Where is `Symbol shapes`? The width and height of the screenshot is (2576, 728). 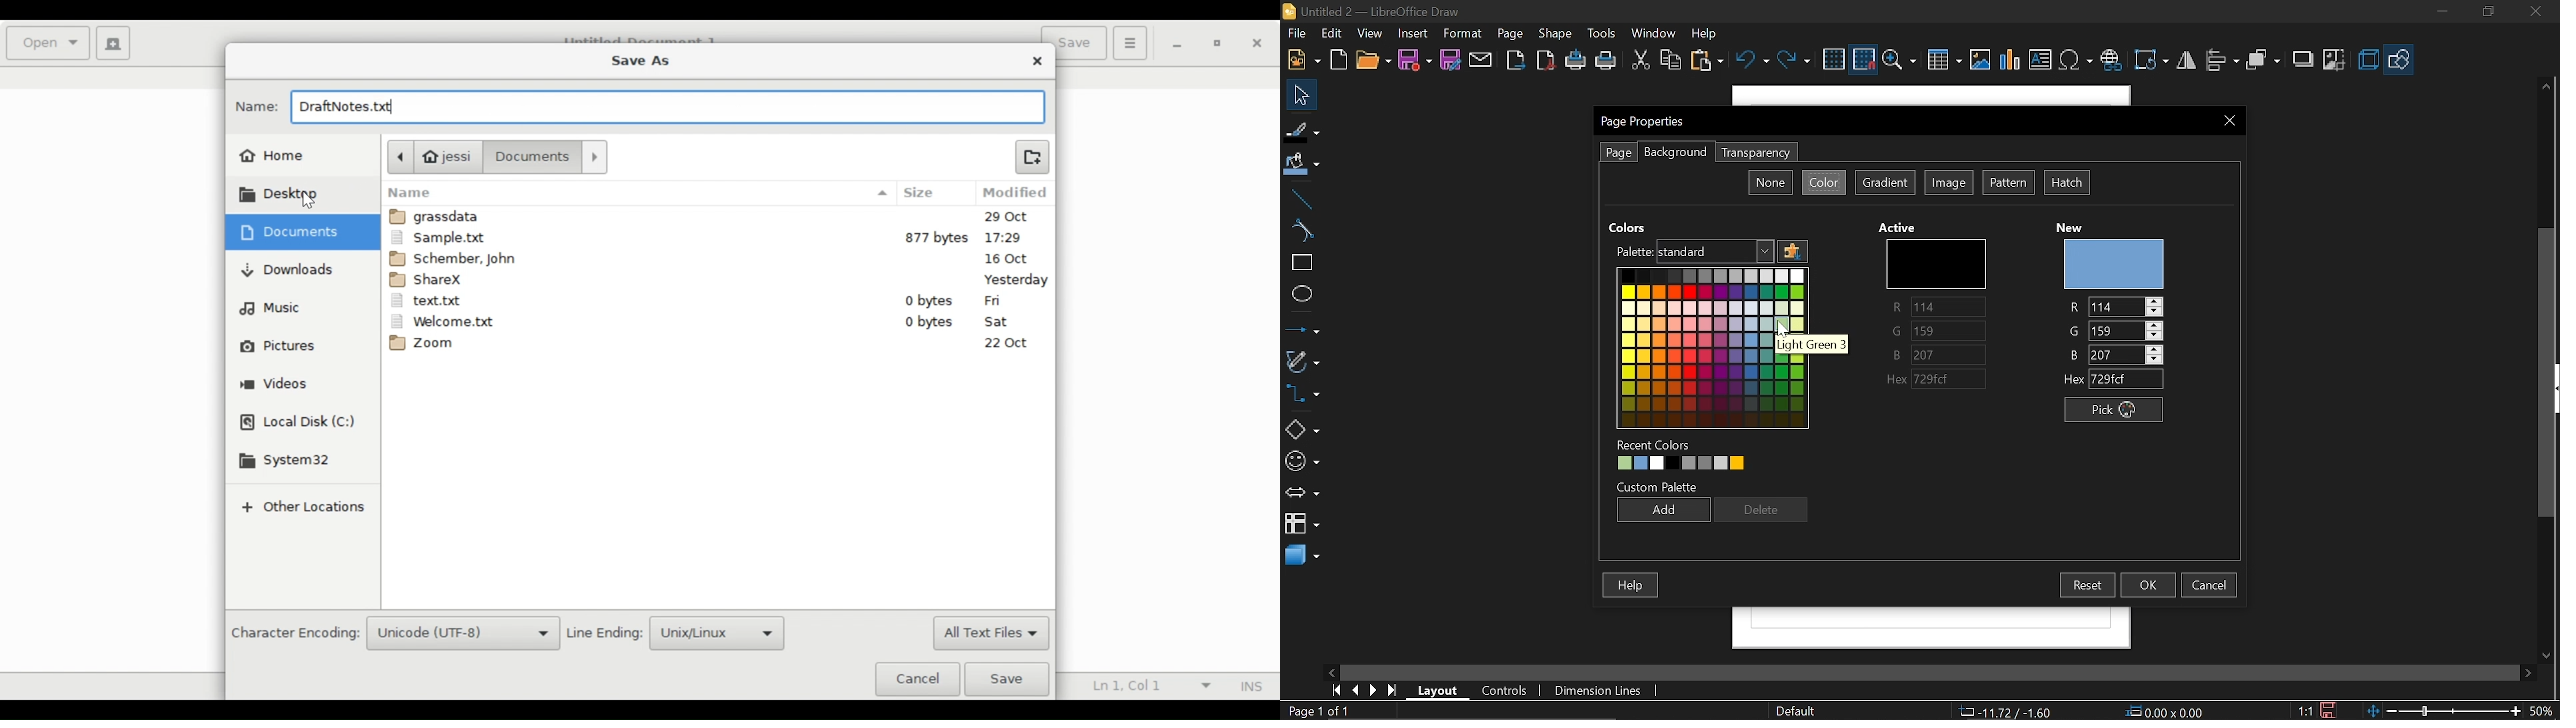
Symbol shapes is located at coordinates (1302, 462).